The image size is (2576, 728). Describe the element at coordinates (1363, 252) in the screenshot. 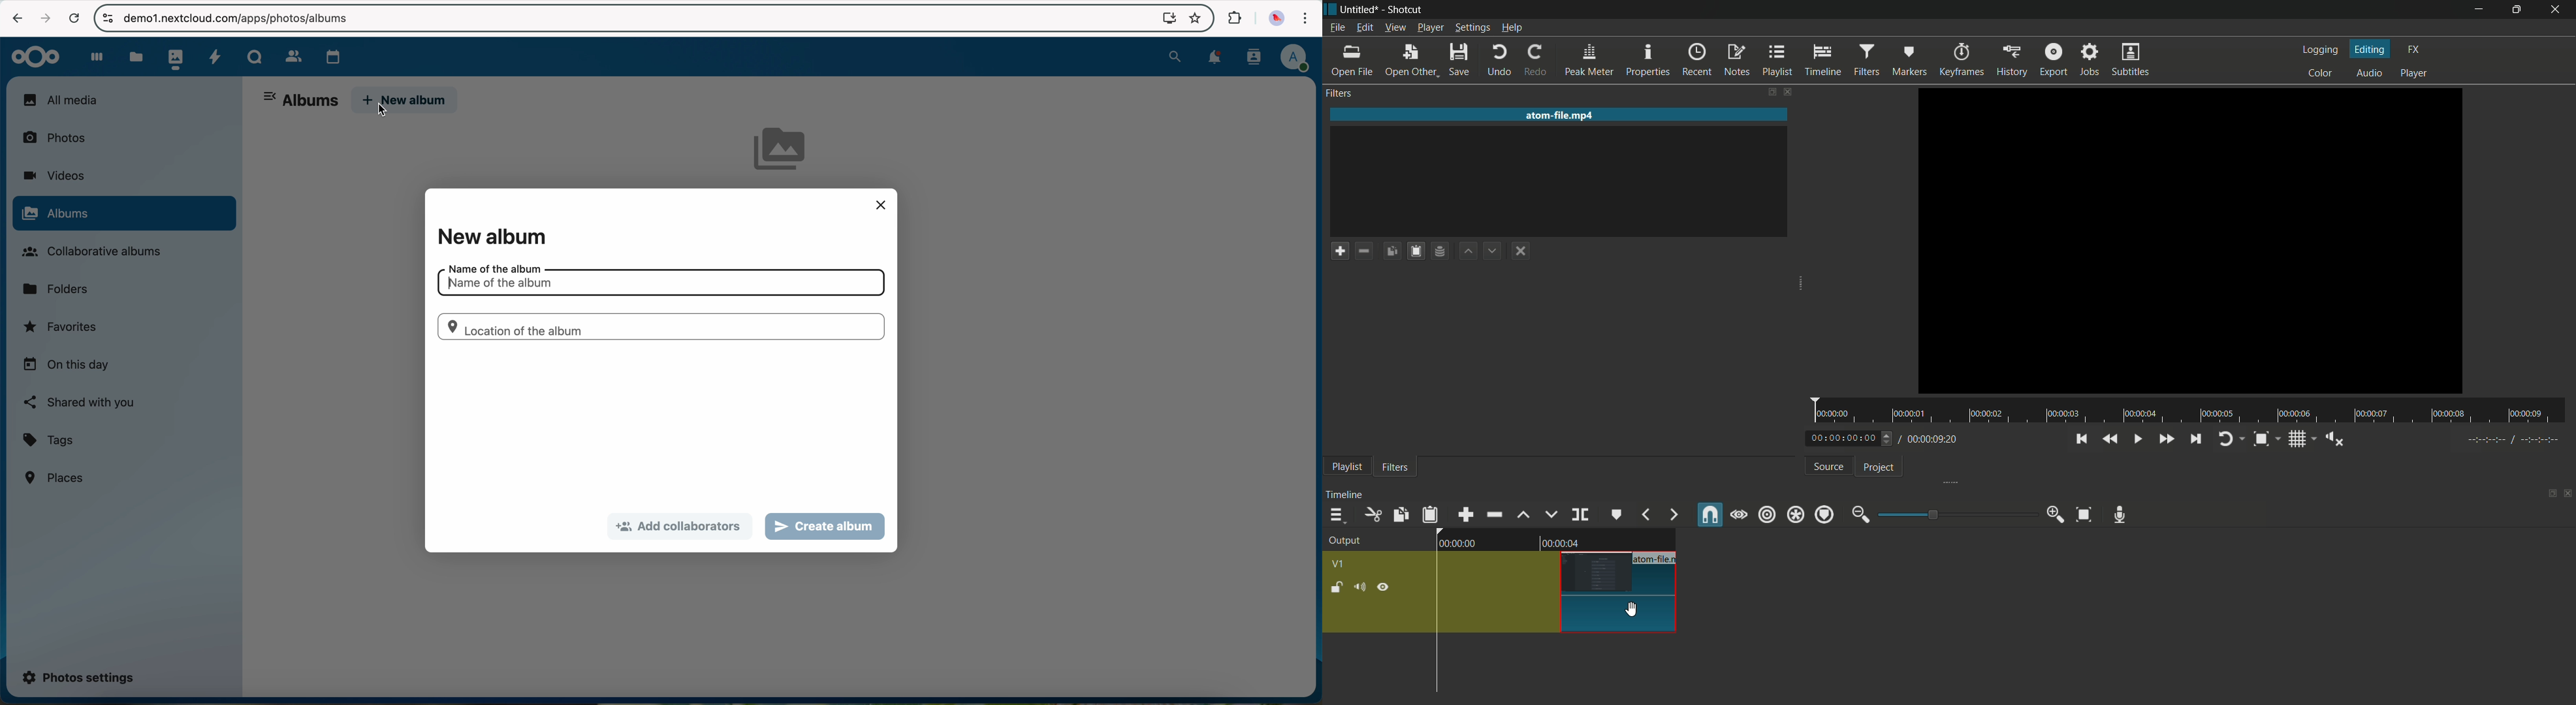

I see `remove the filter` at that location.